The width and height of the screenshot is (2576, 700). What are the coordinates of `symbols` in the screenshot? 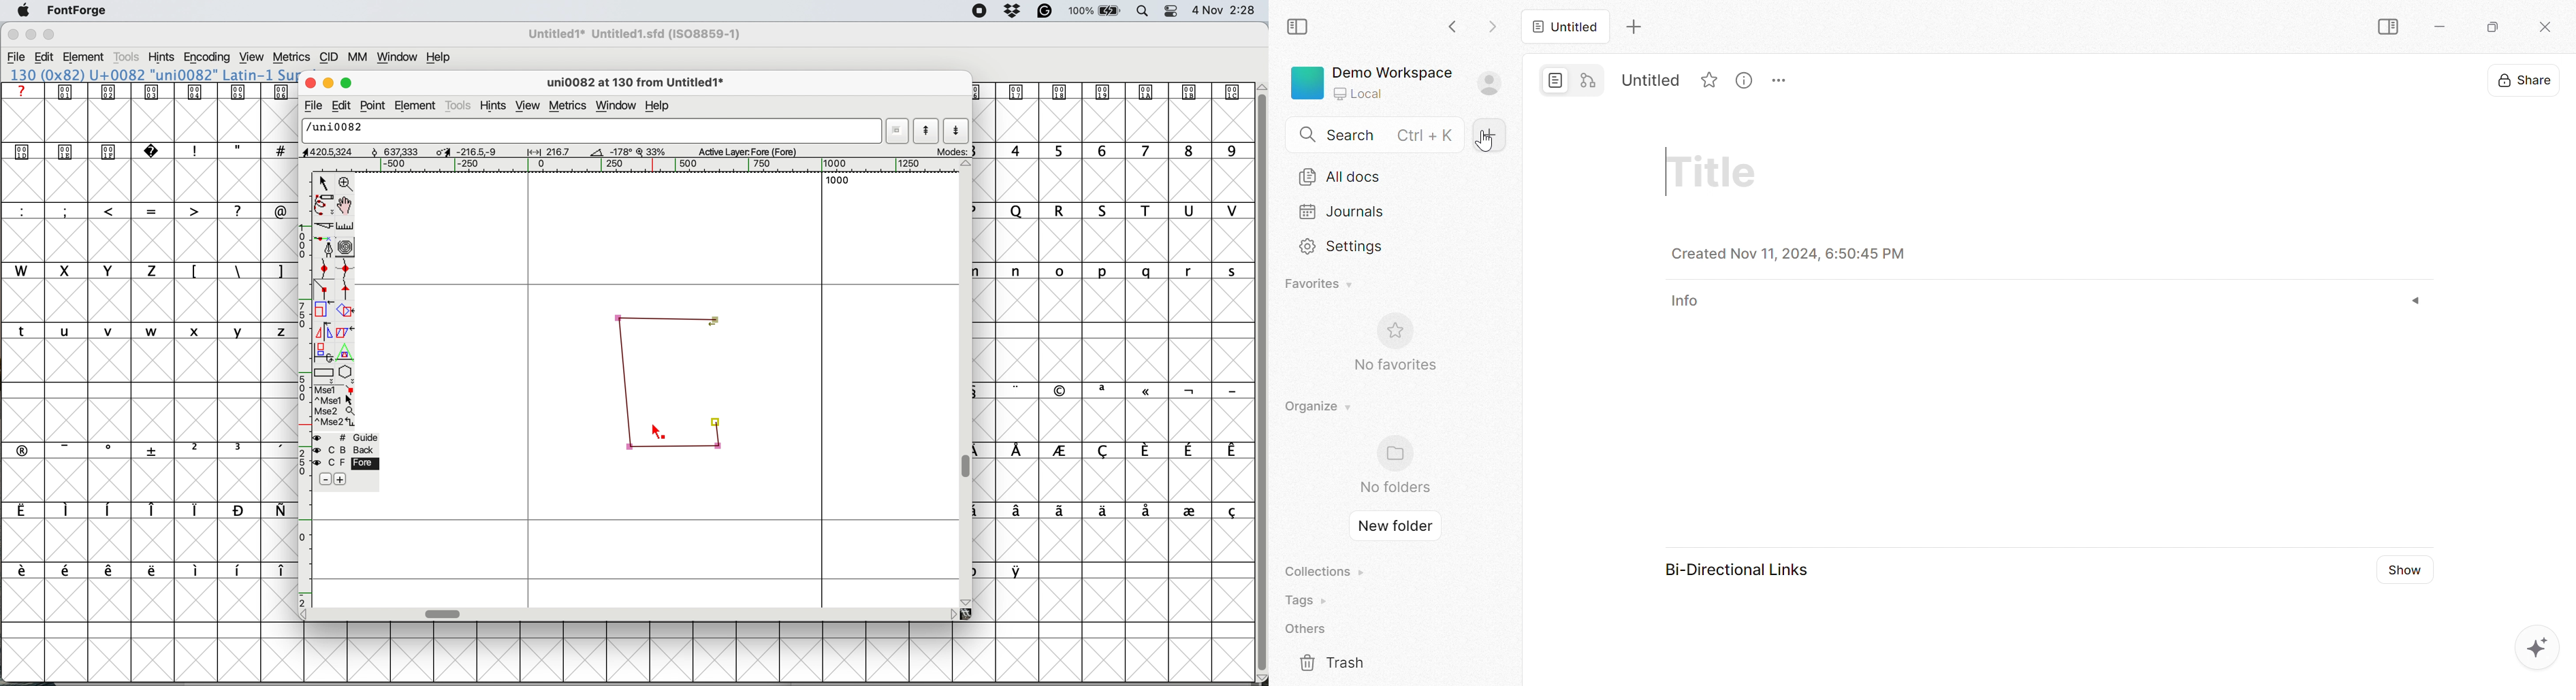 It's located at (1126, 391).